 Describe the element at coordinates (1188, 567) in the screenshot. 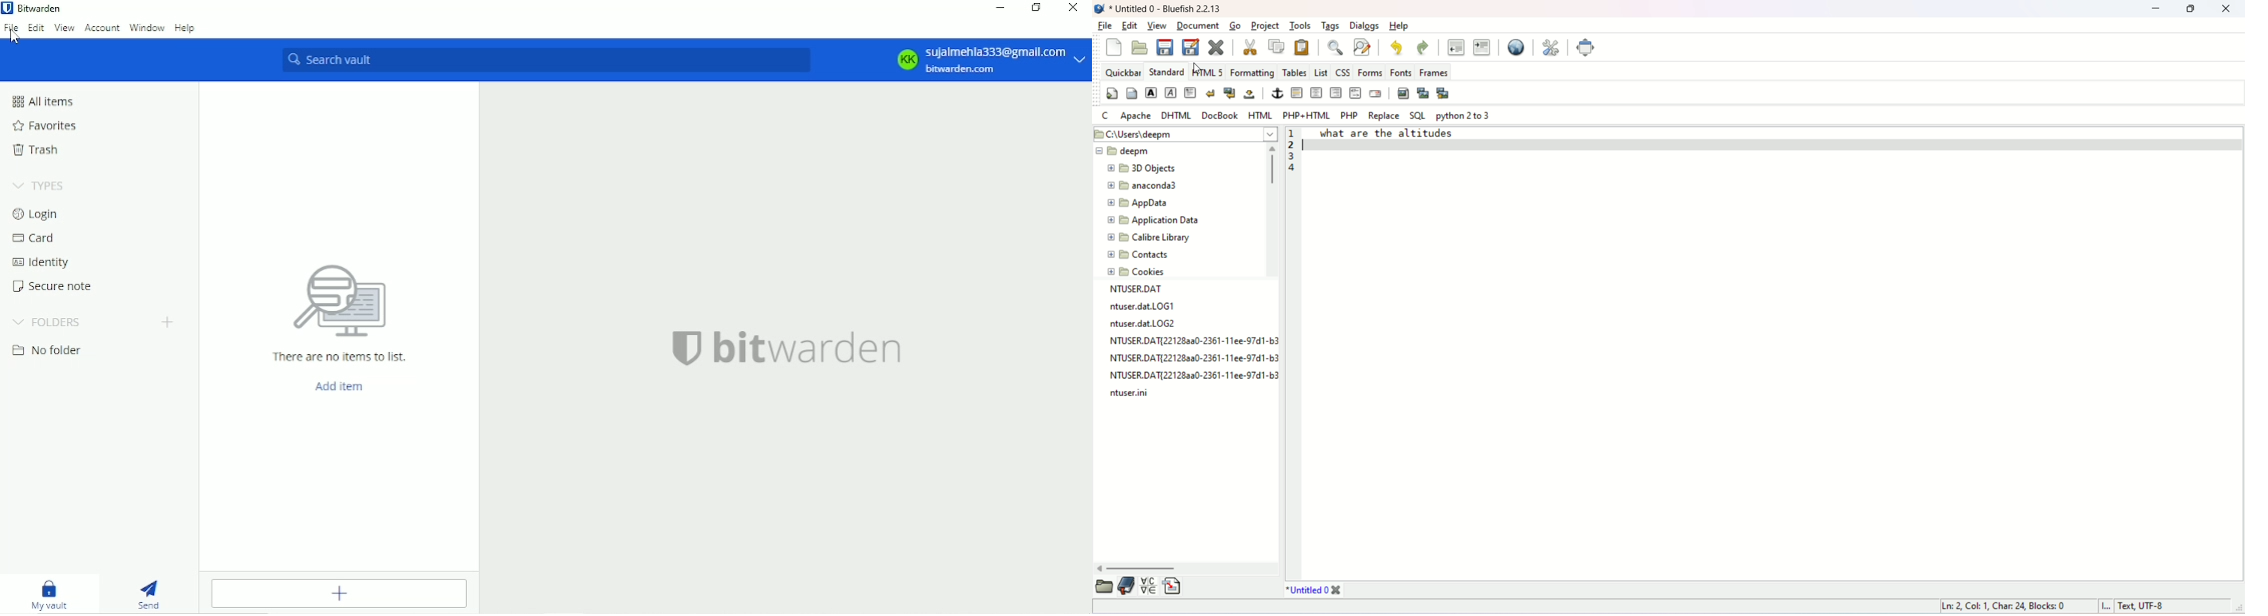

I see `horizontal scroll bar` at that location.